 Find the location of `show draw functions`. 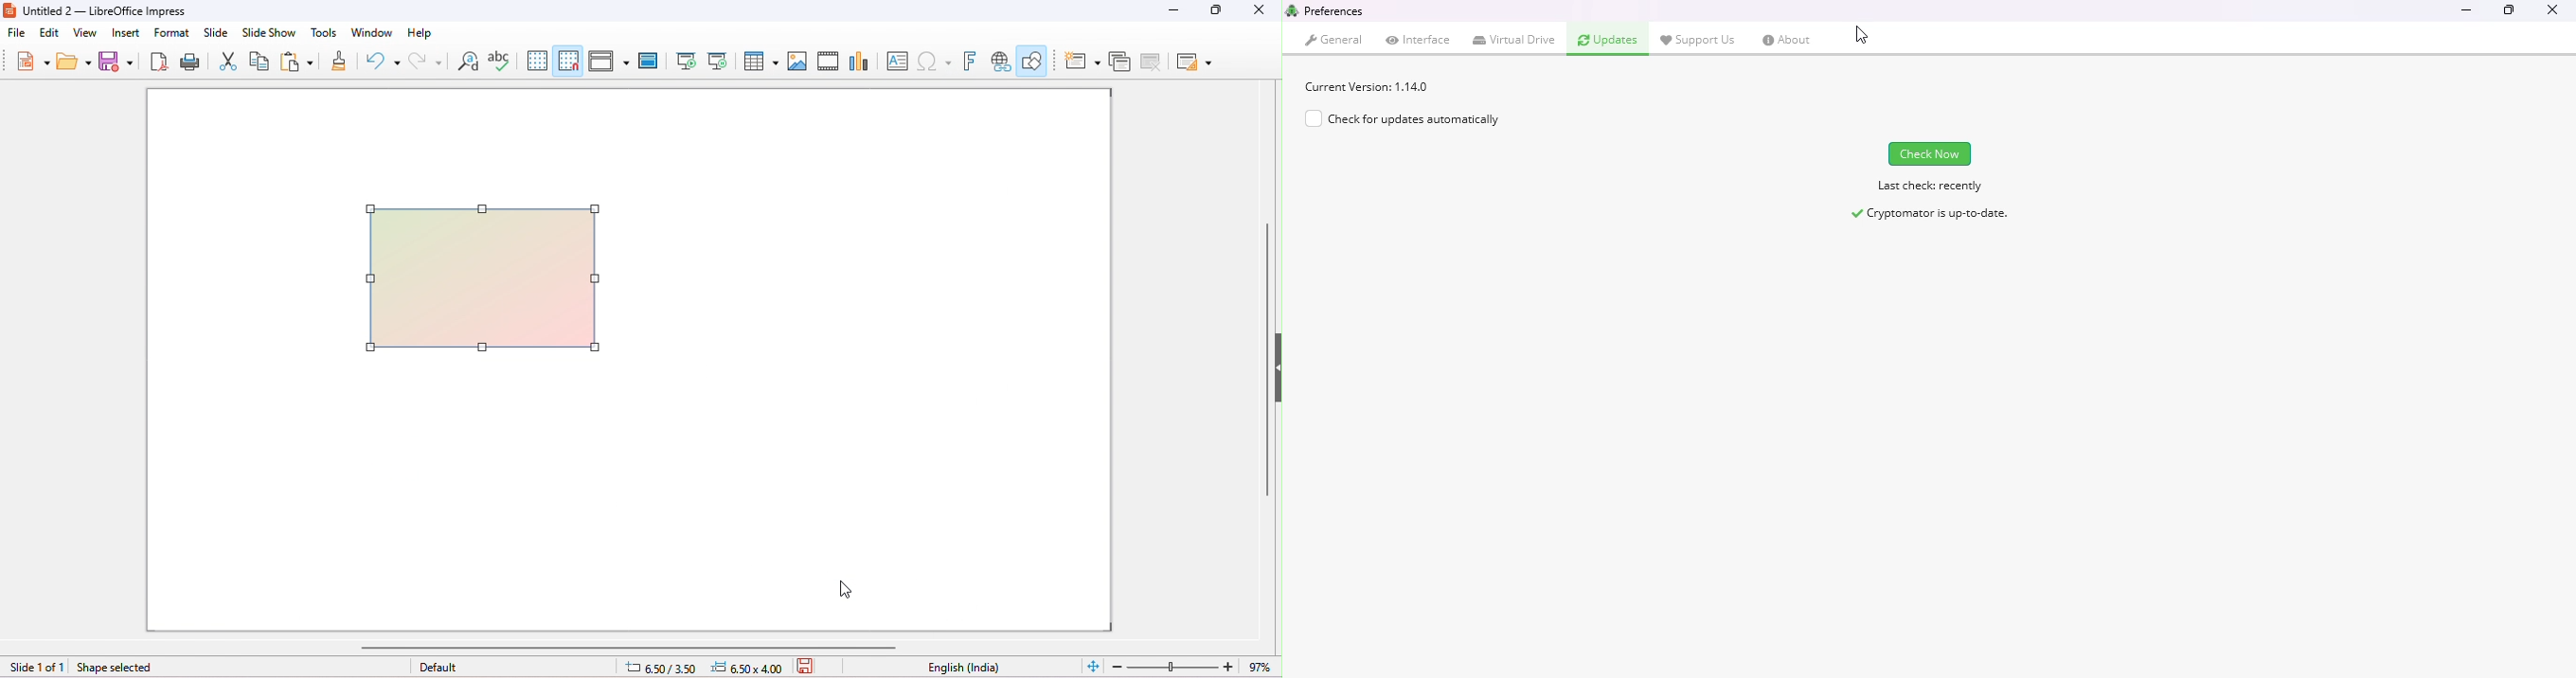

show draw functions is located at coordinates (1034, 59).